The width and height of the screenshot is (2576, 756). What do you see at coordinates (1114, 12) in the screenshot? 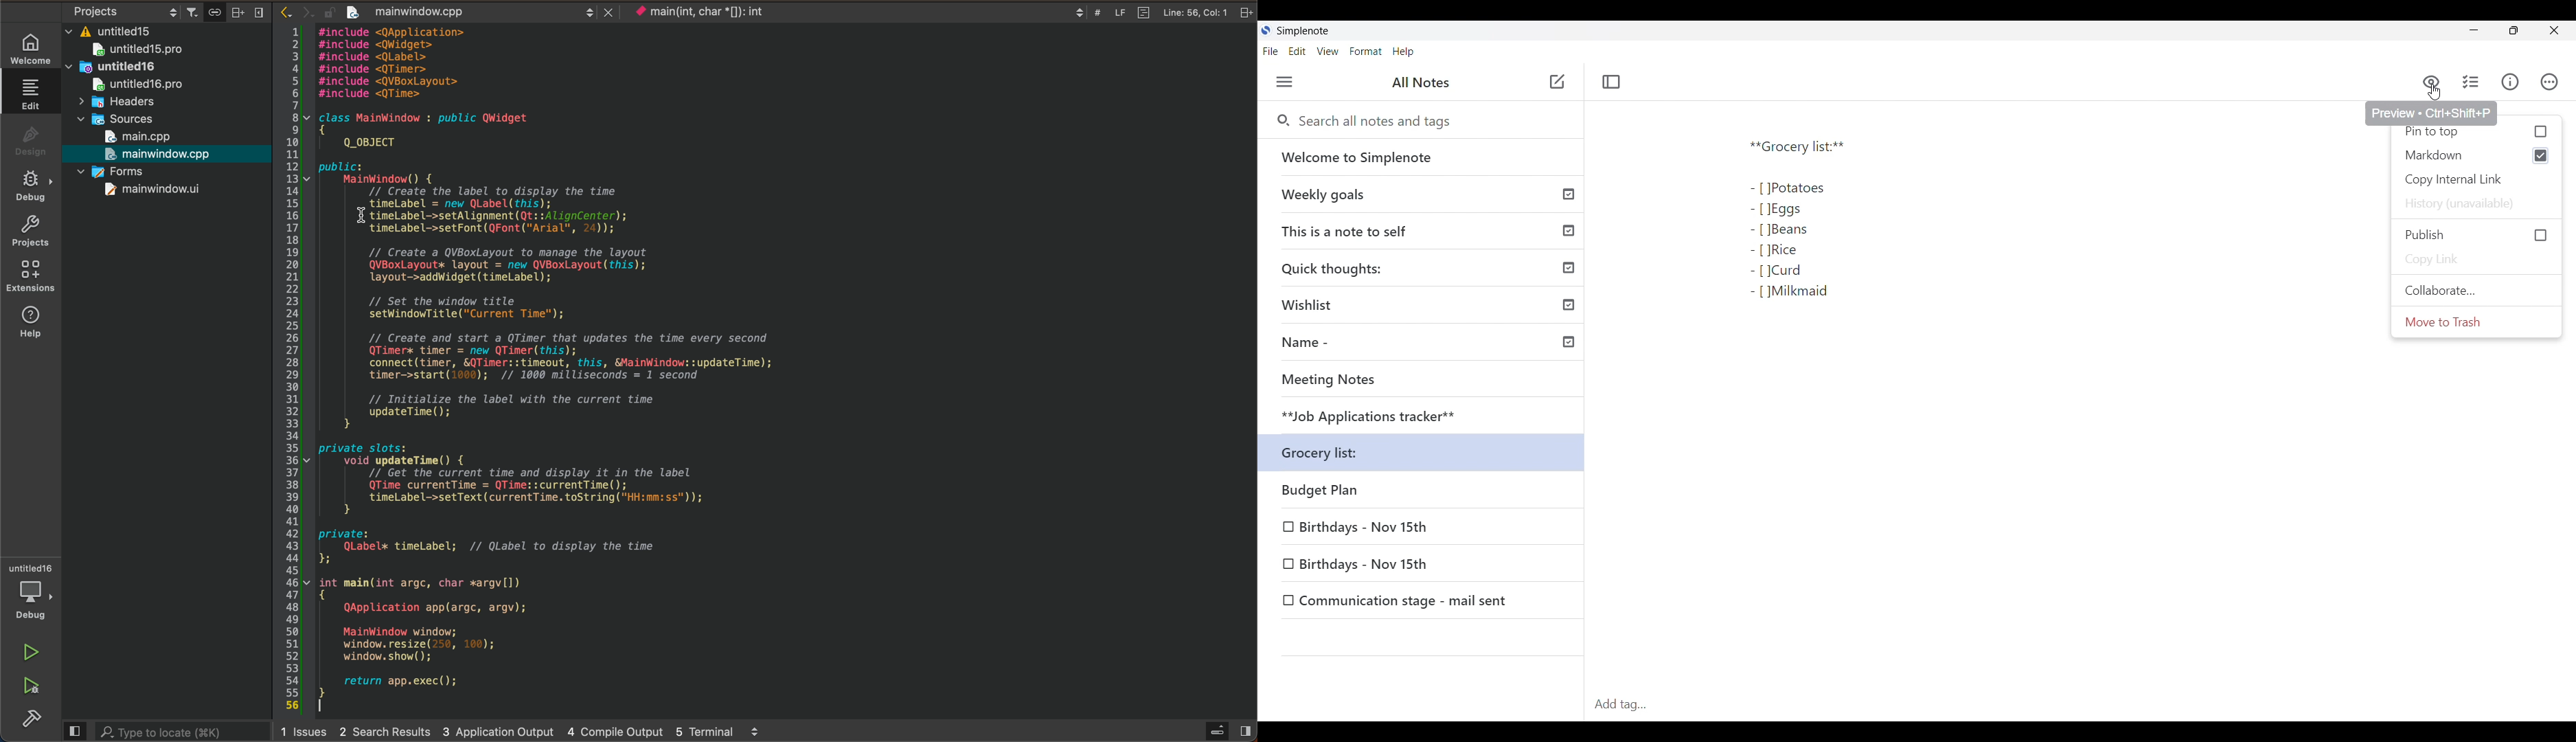
I see `# LF` at bounding box center [1114, 12].